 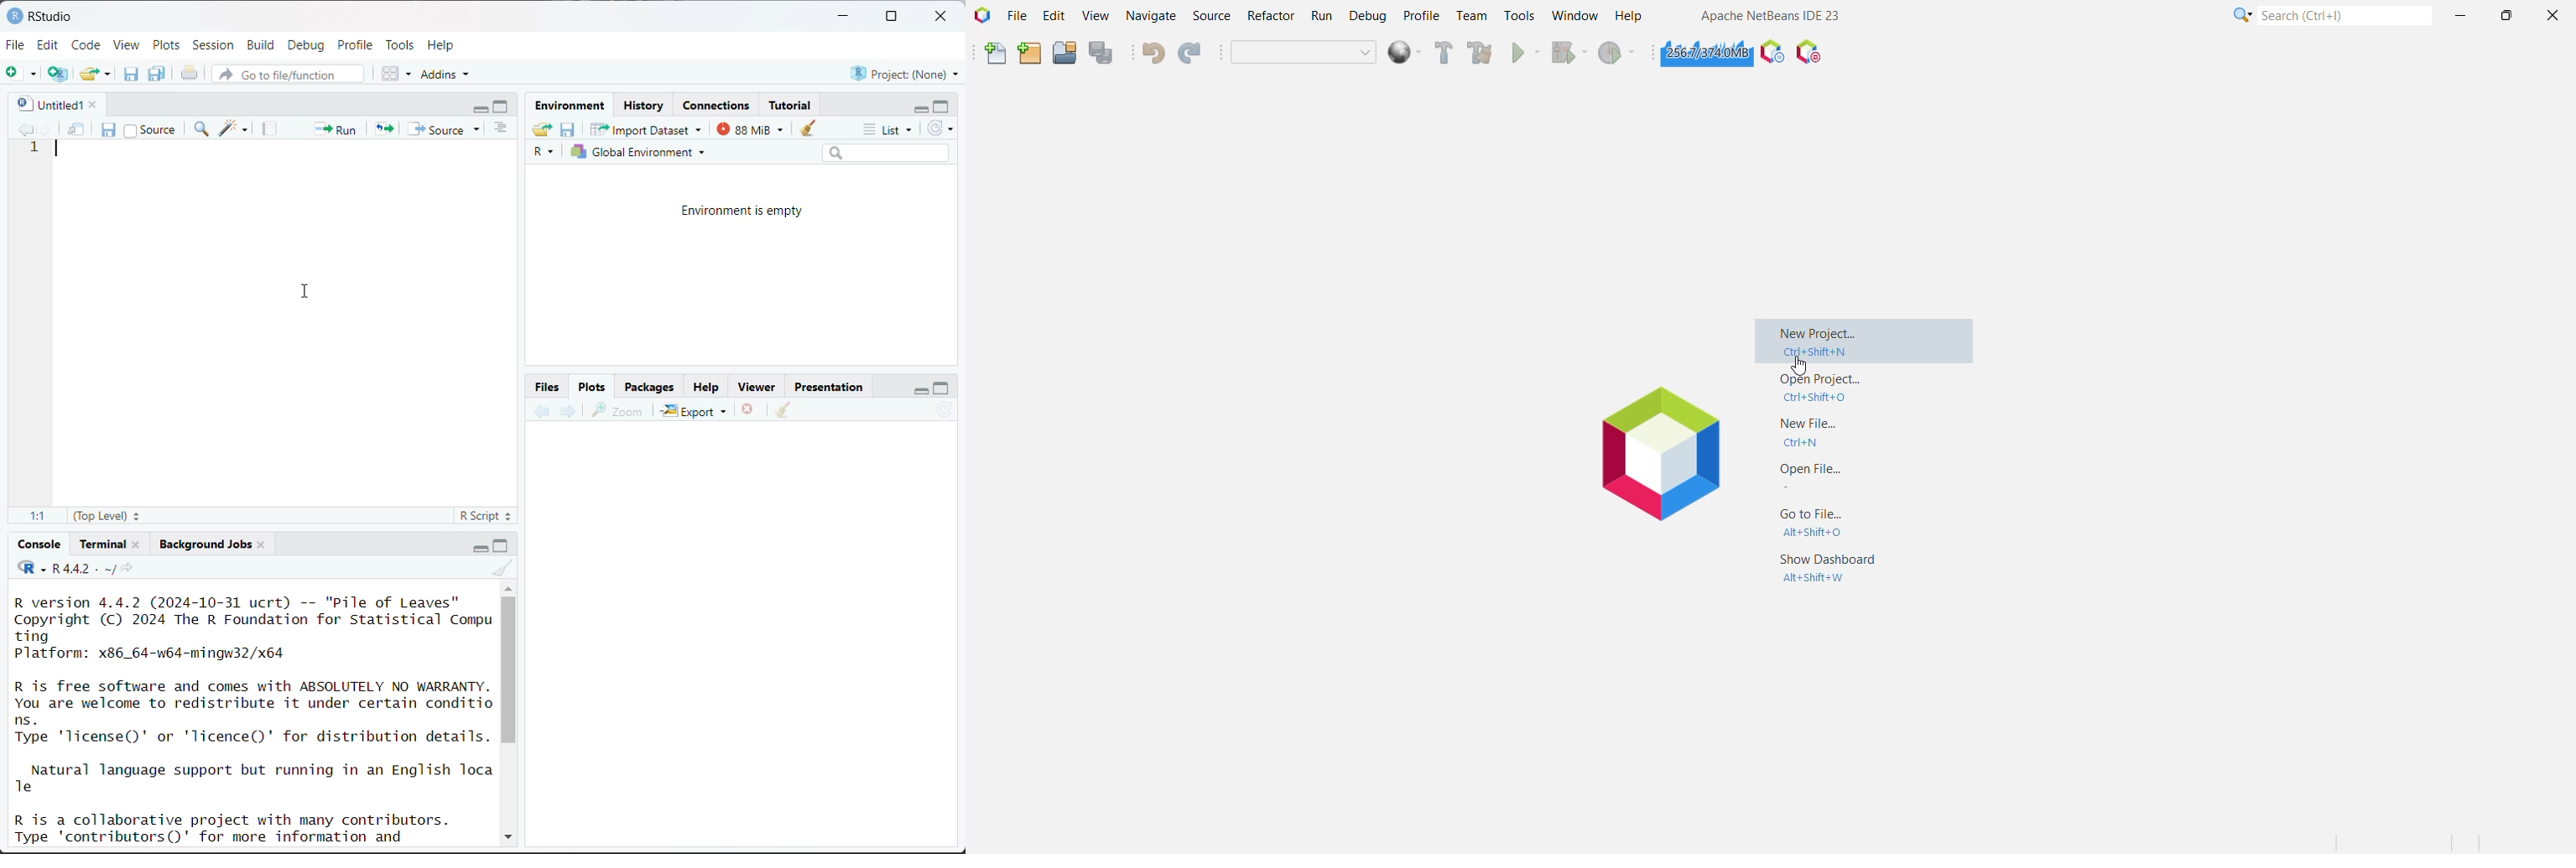 What do you see at coordinates (744, 211) in the screenshot?
I see `Environment is empty` at bounding box center [744, 211].